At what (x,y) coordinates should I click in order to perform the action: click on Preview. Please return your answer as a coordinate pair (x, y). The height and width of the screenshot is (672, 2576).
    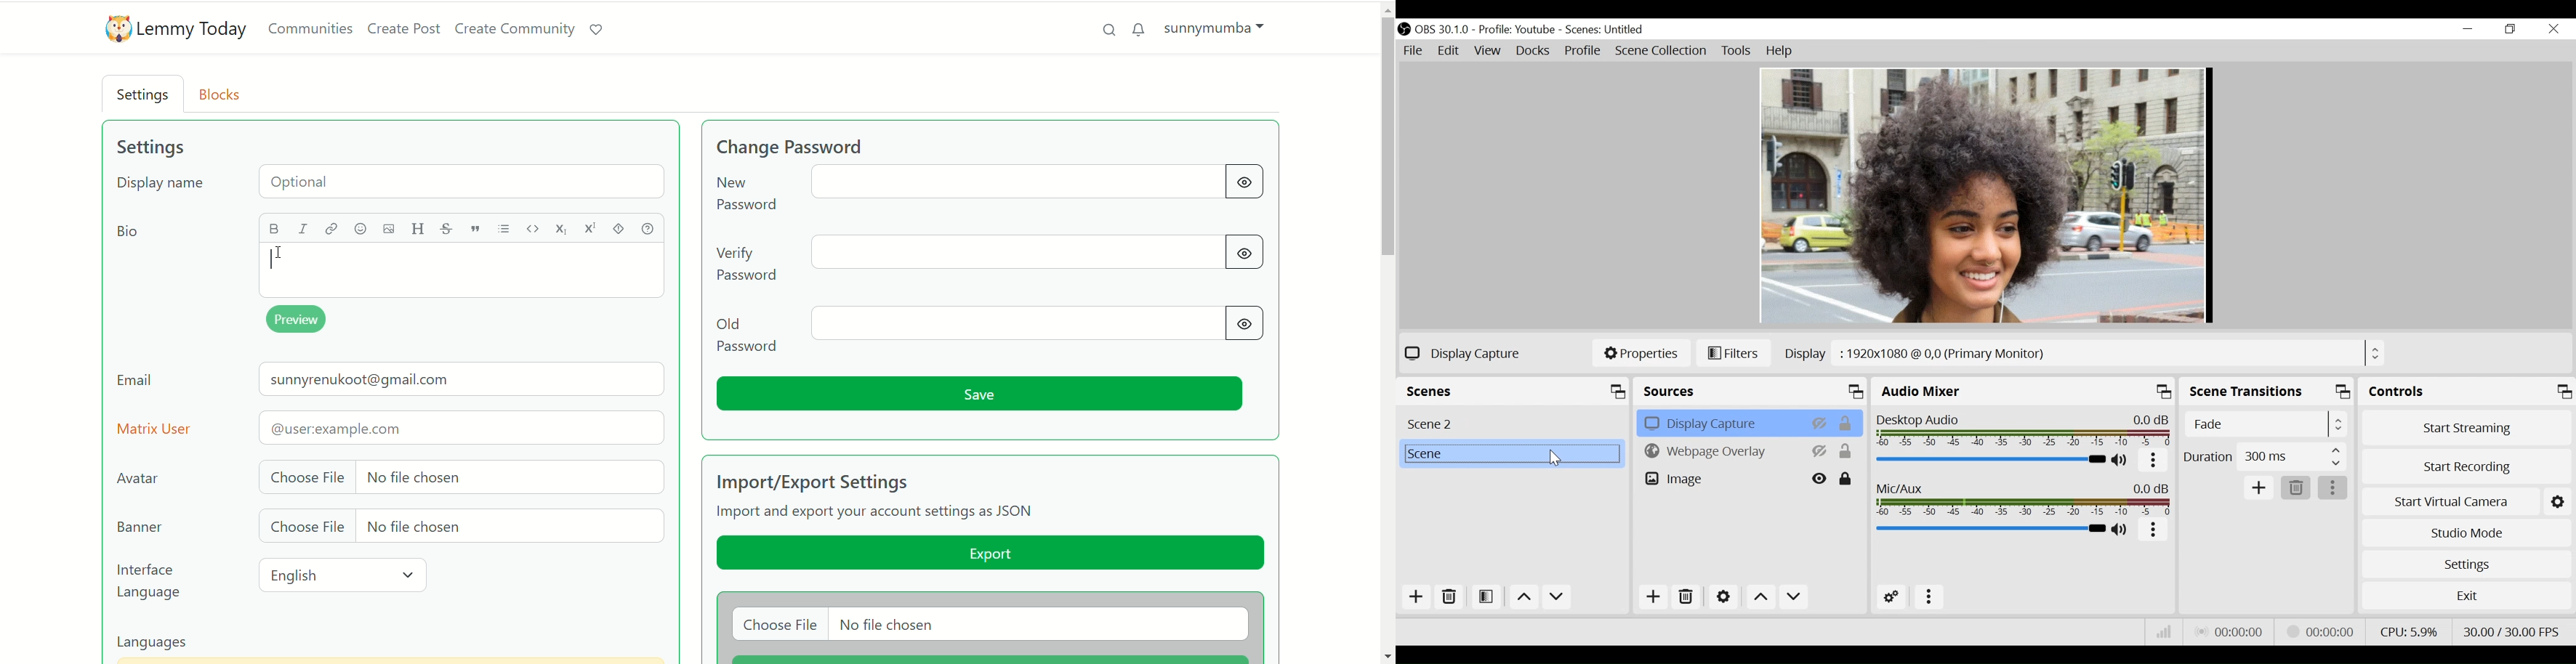
    Looking at the image, I should click on (1985, 196).